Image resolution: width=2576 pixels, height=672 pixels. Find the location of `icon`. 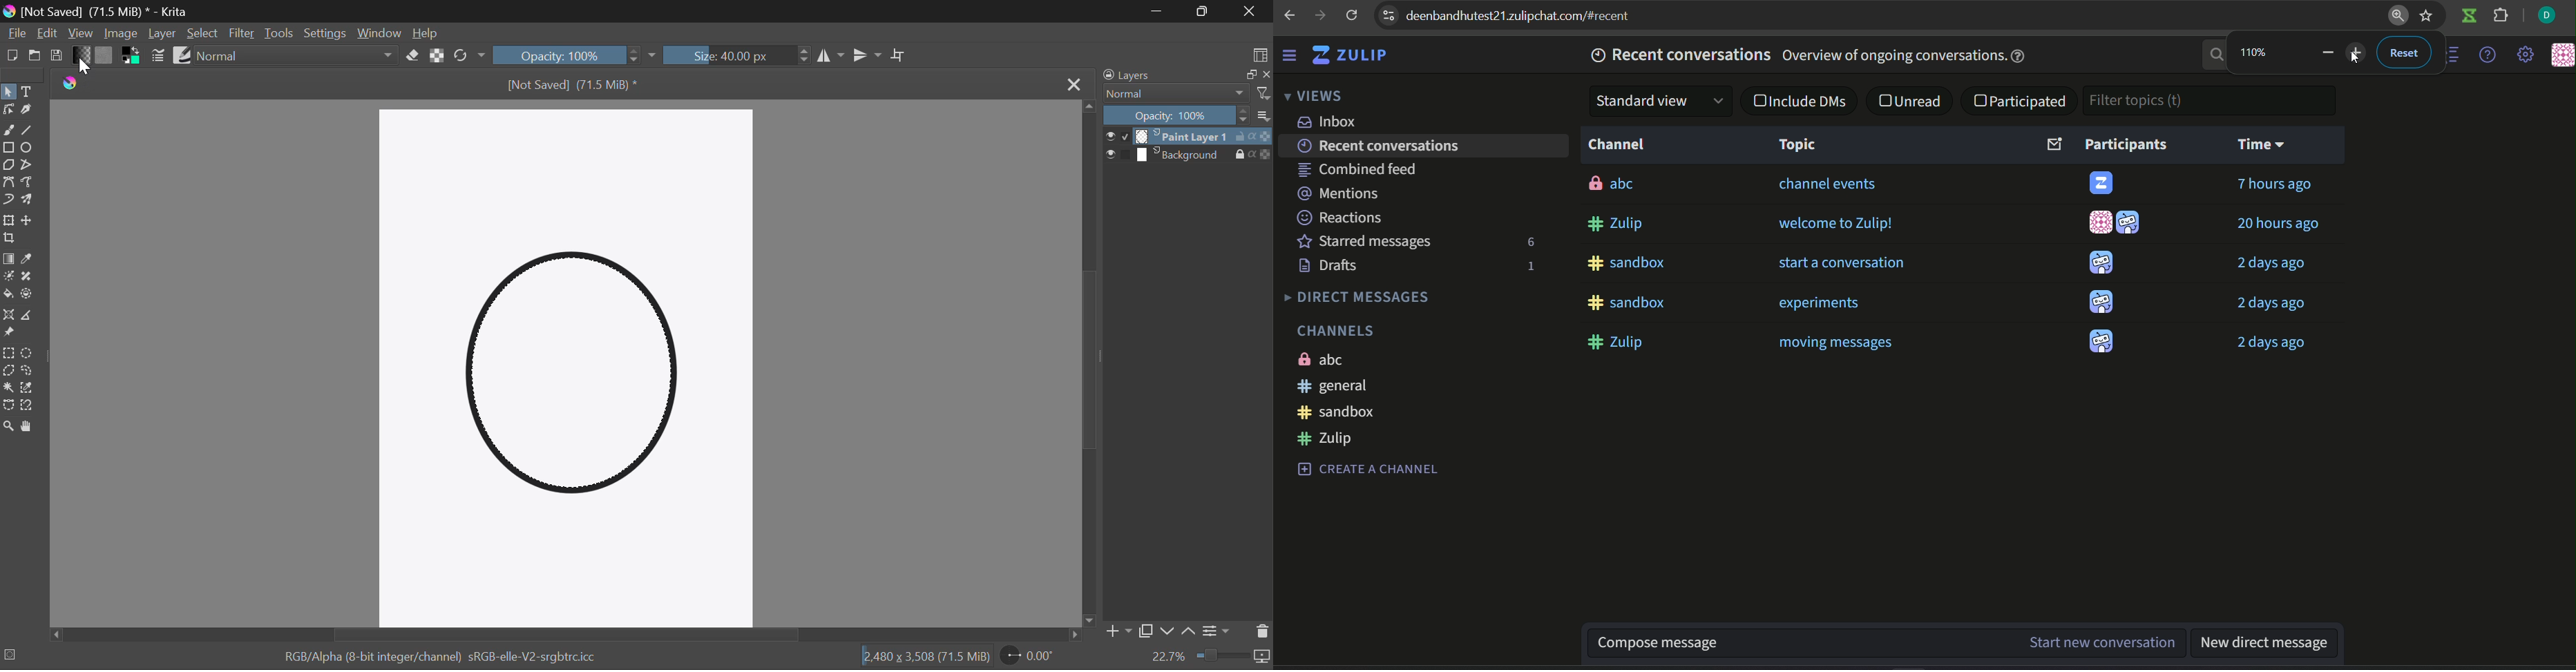

icon is located at coordinates (2101, 343).